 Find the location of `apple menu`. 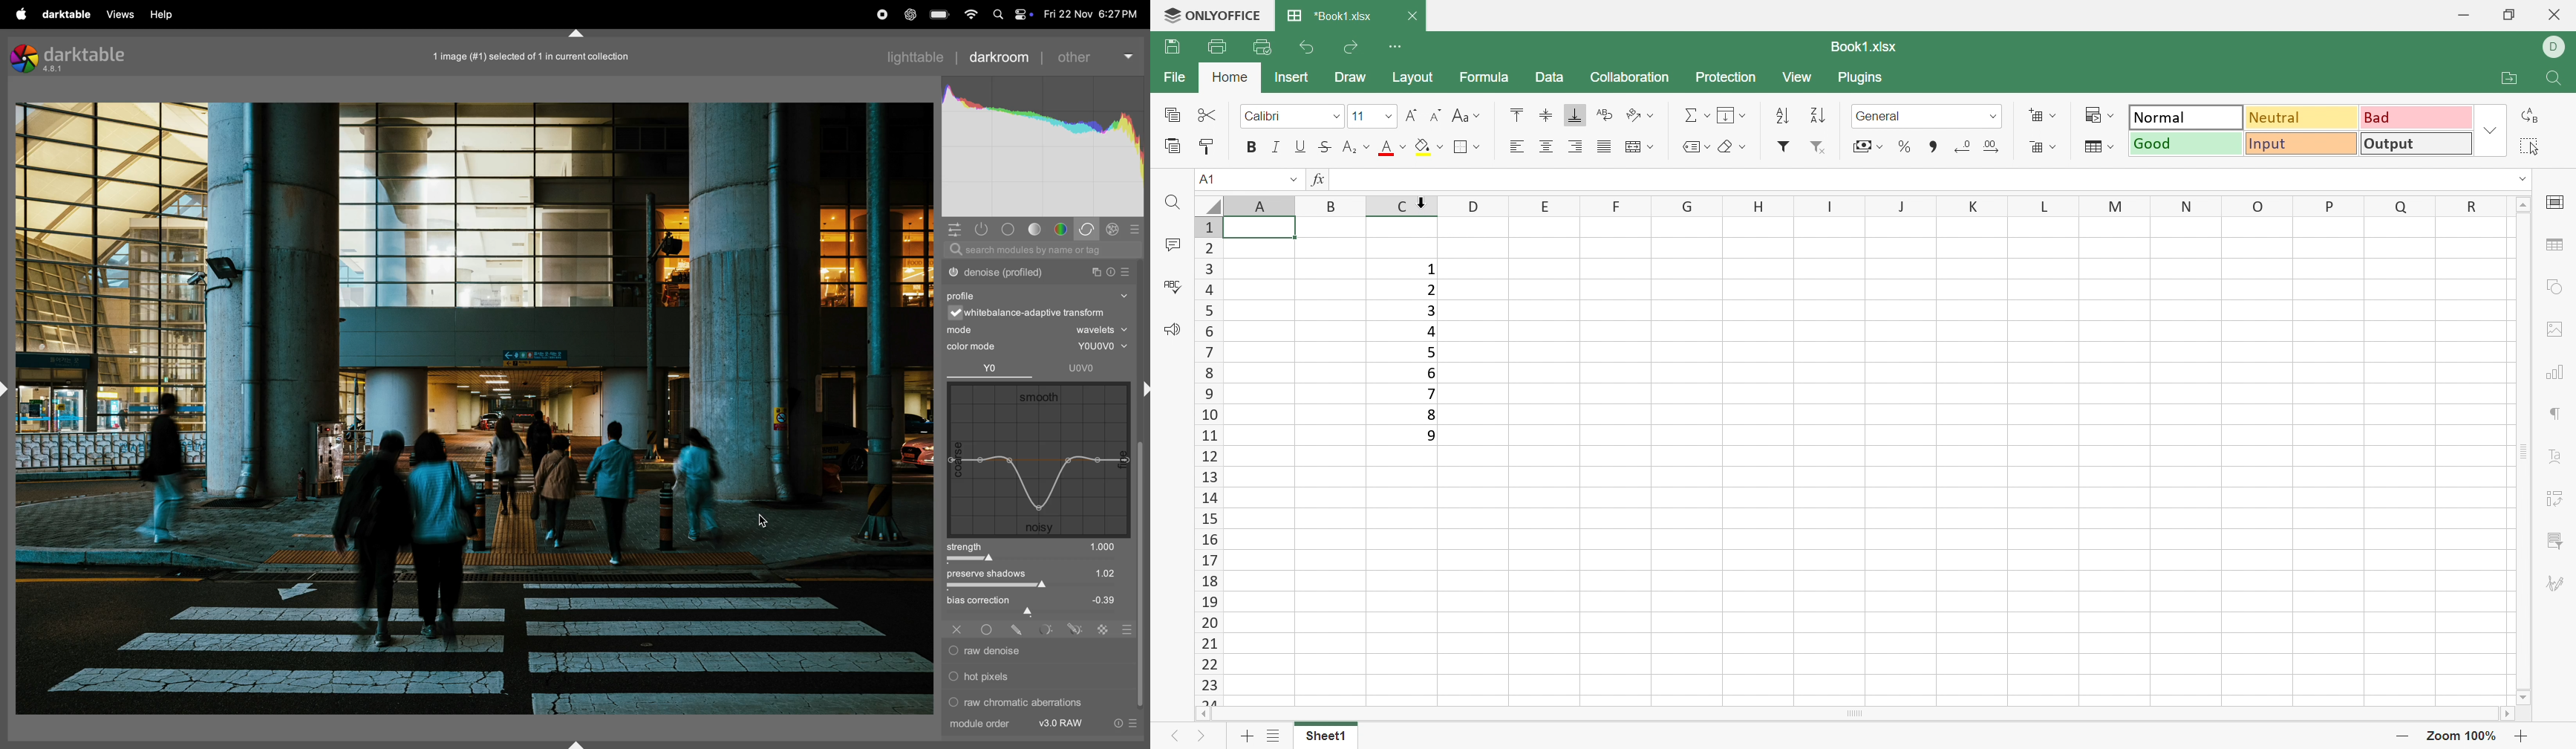

apple menu is located at coordinates (21, 14).